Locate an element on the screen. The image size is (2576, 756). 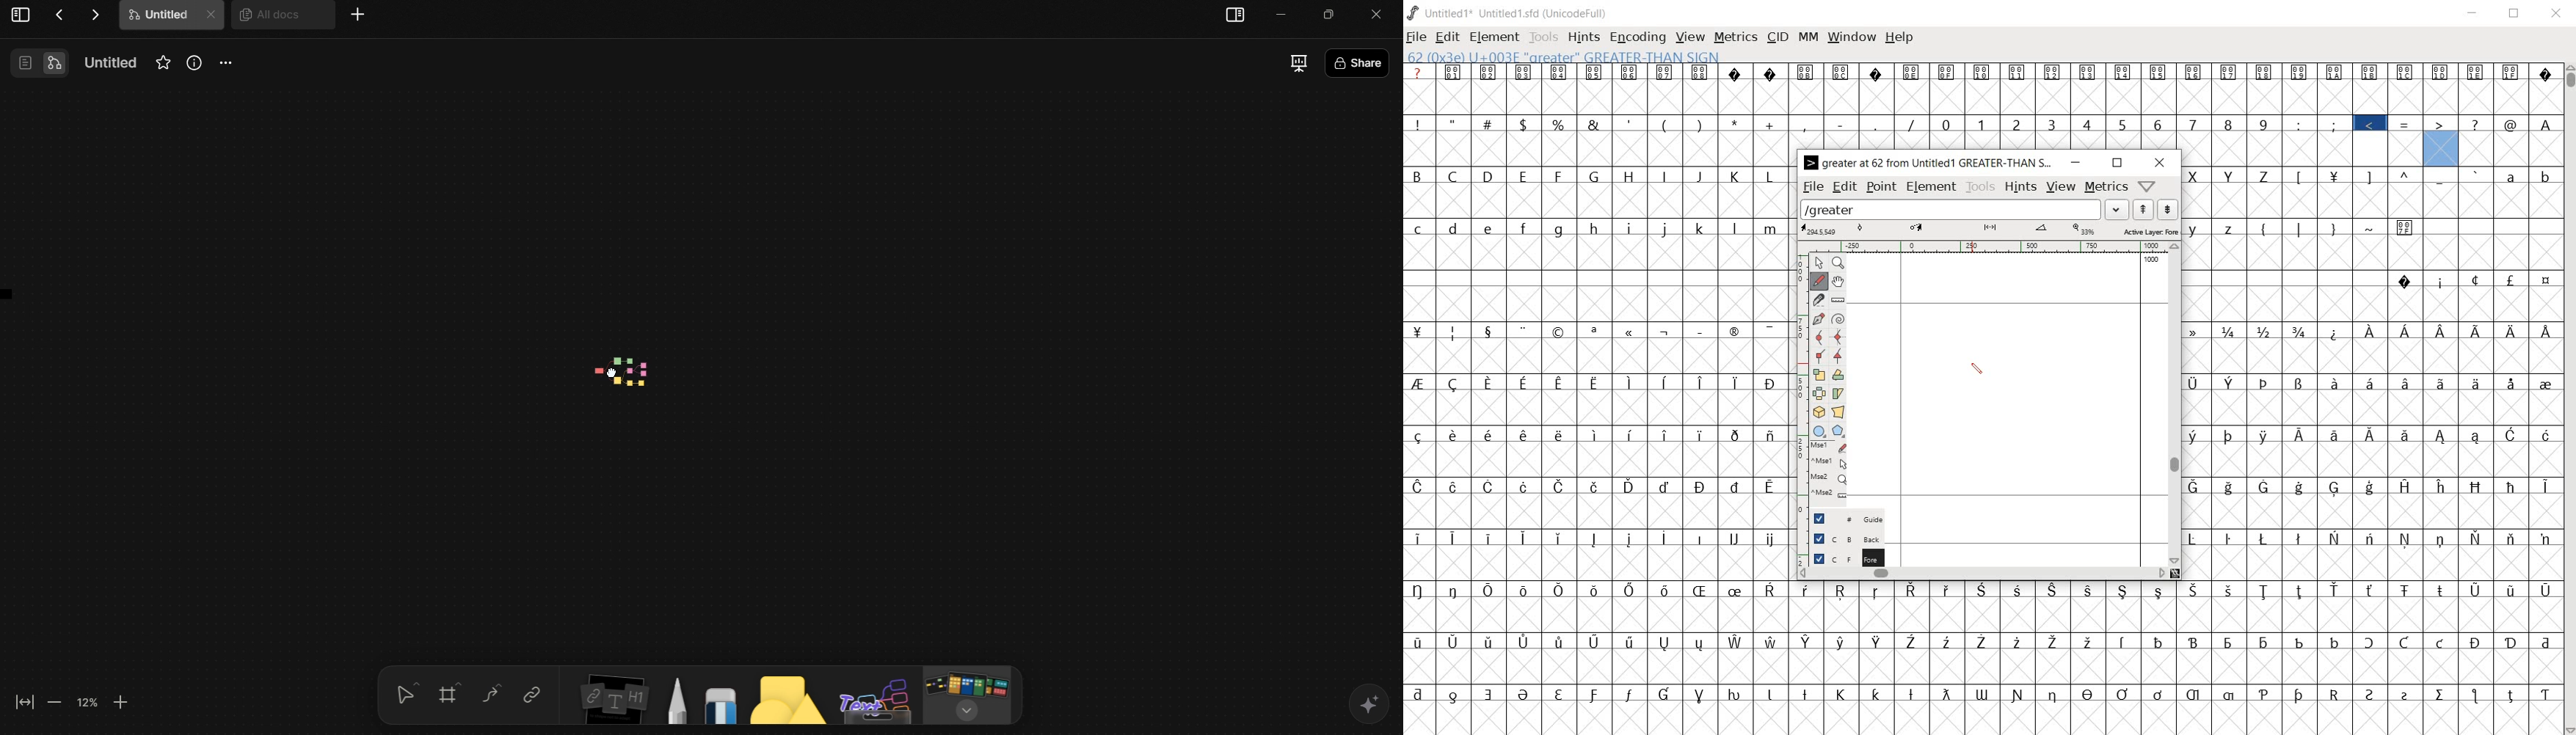
show the previous word on the list is located at coordinates (2168, 209).